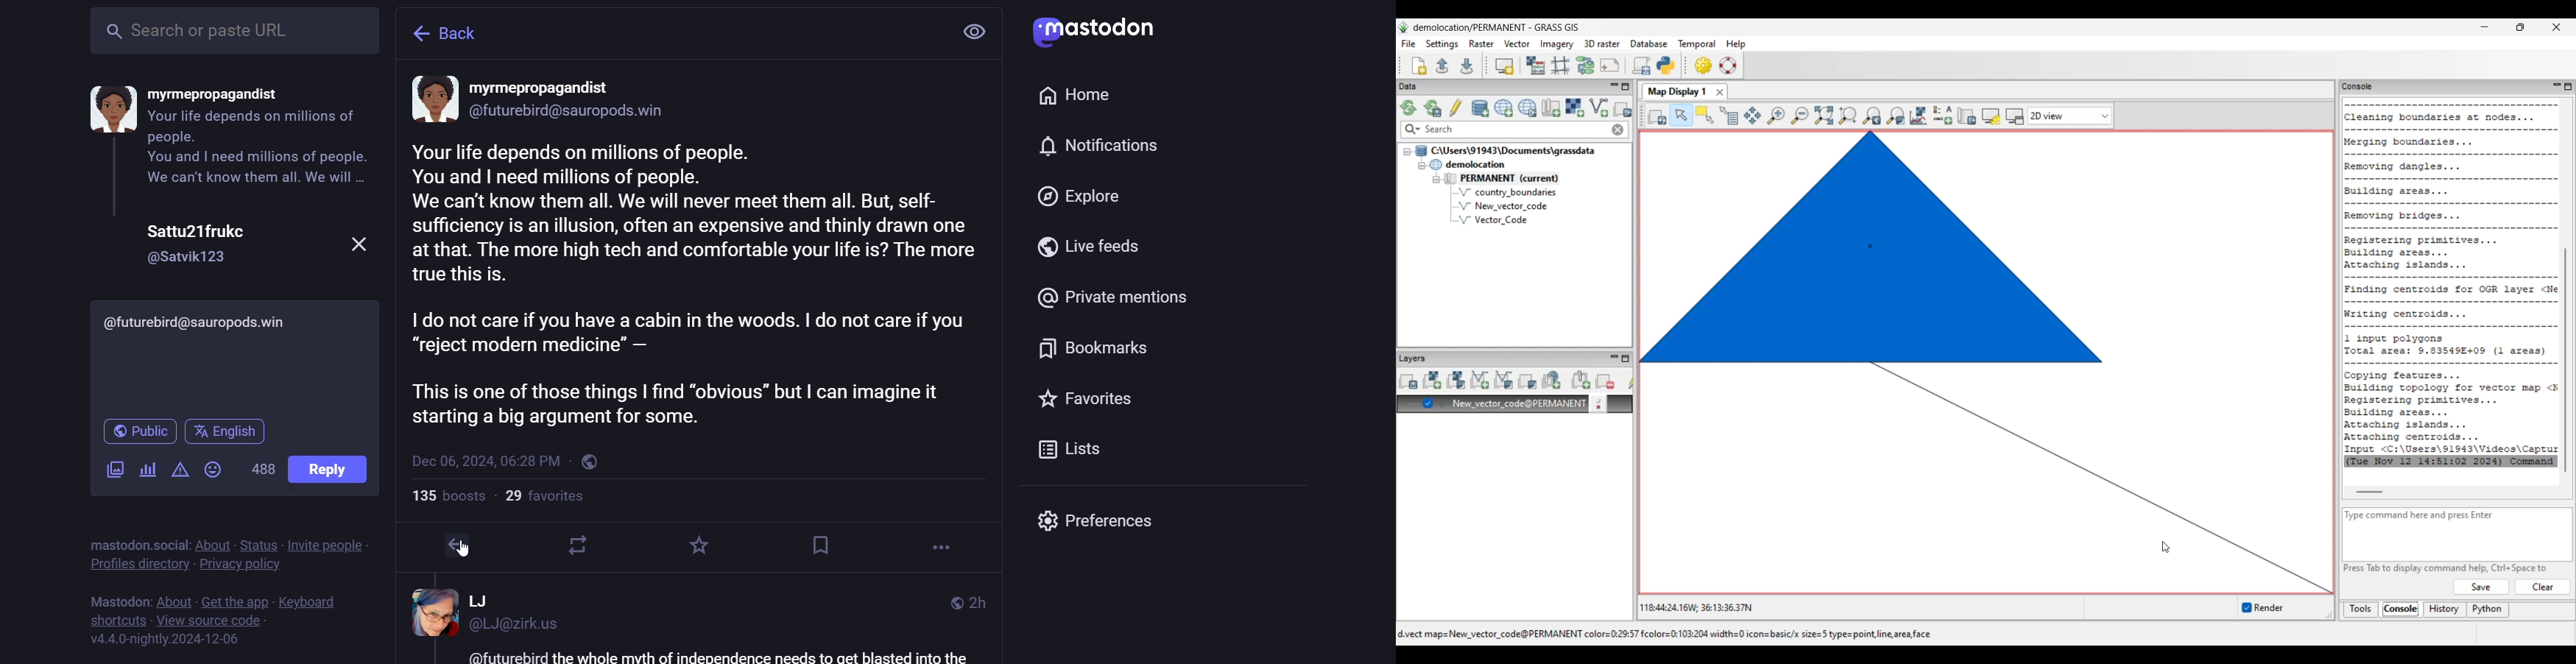 Image resolution: width=2576 pixels, height=672 pixels. Describe the element at coordinates (454, 547) in the screenshot. I see `reply` at that location.